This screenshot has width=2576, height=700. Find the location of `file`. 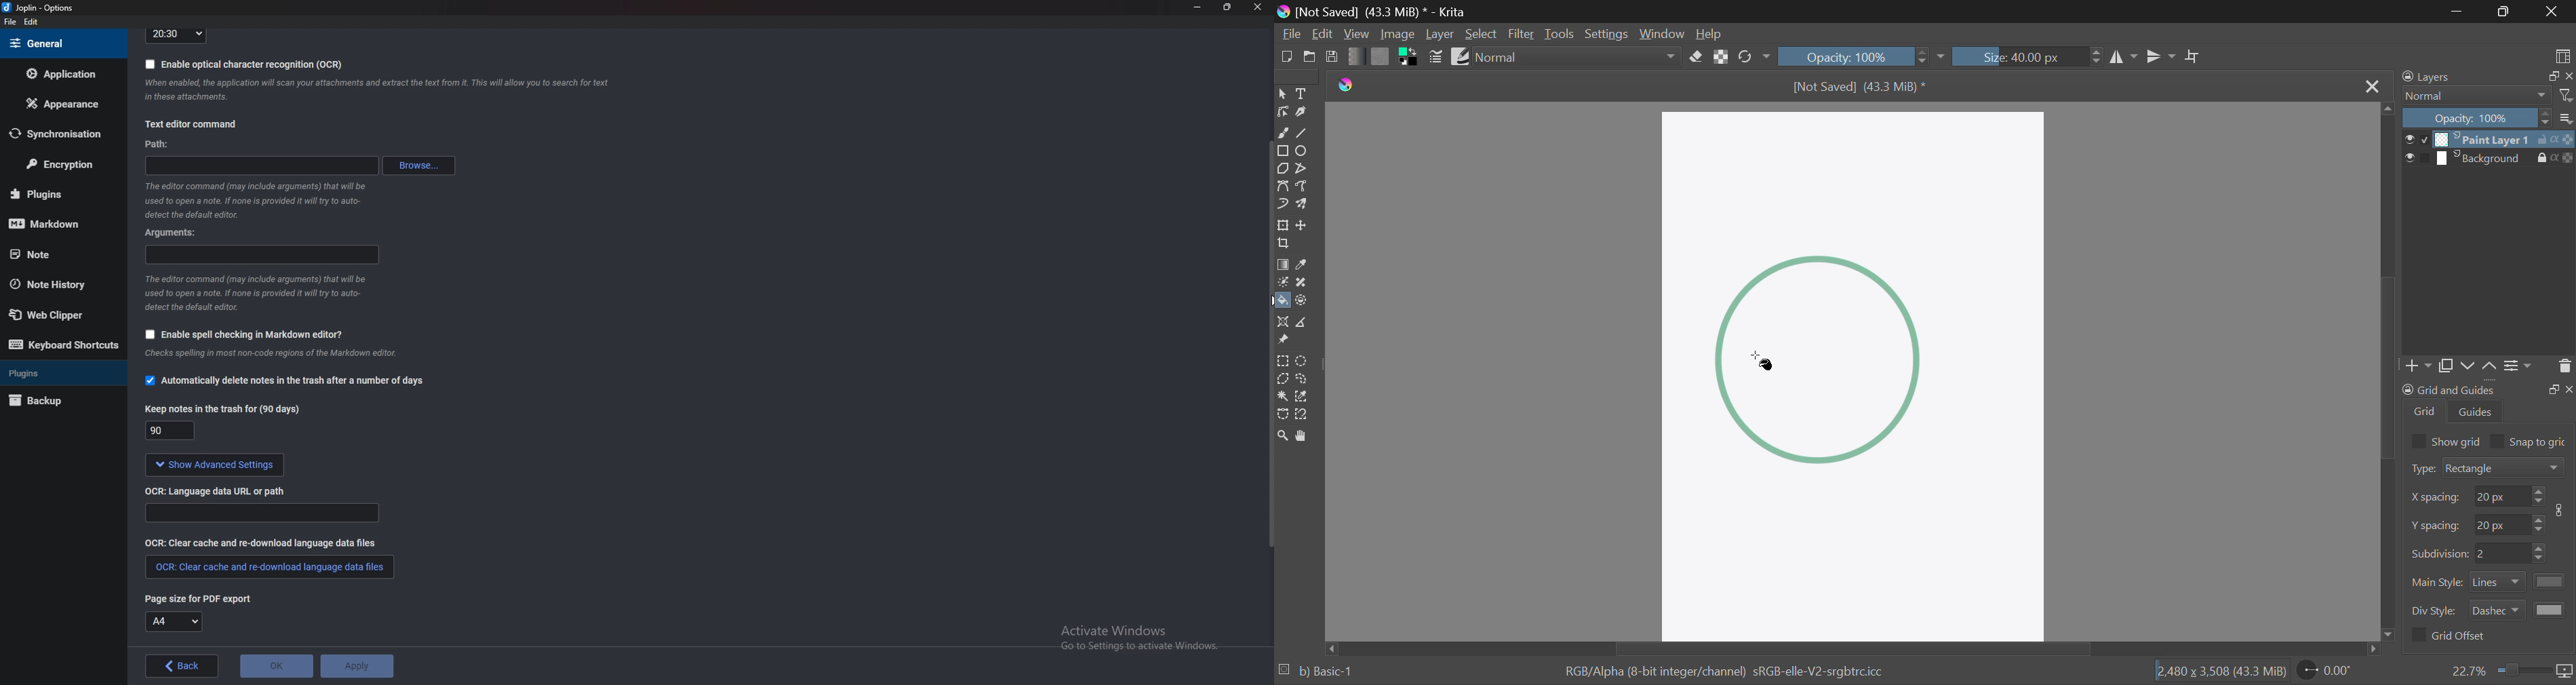

file is located at coordinates (12, 22).